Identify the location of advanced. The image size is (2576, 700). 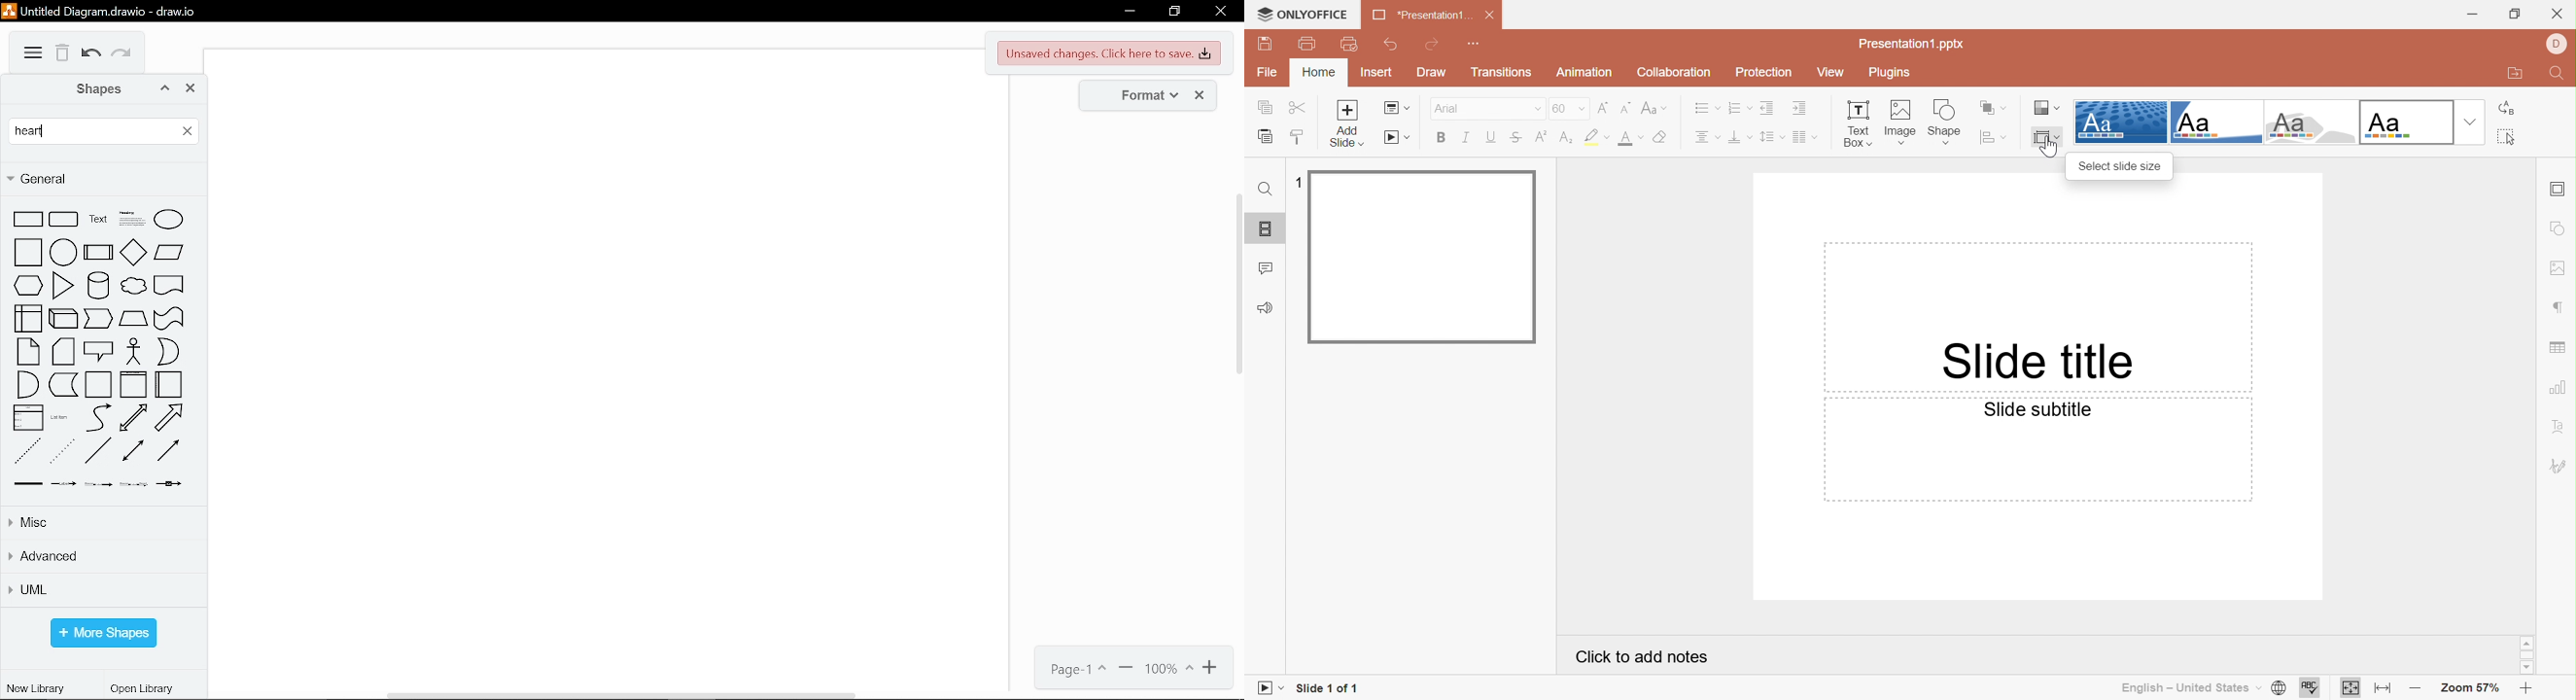
(103, 558).